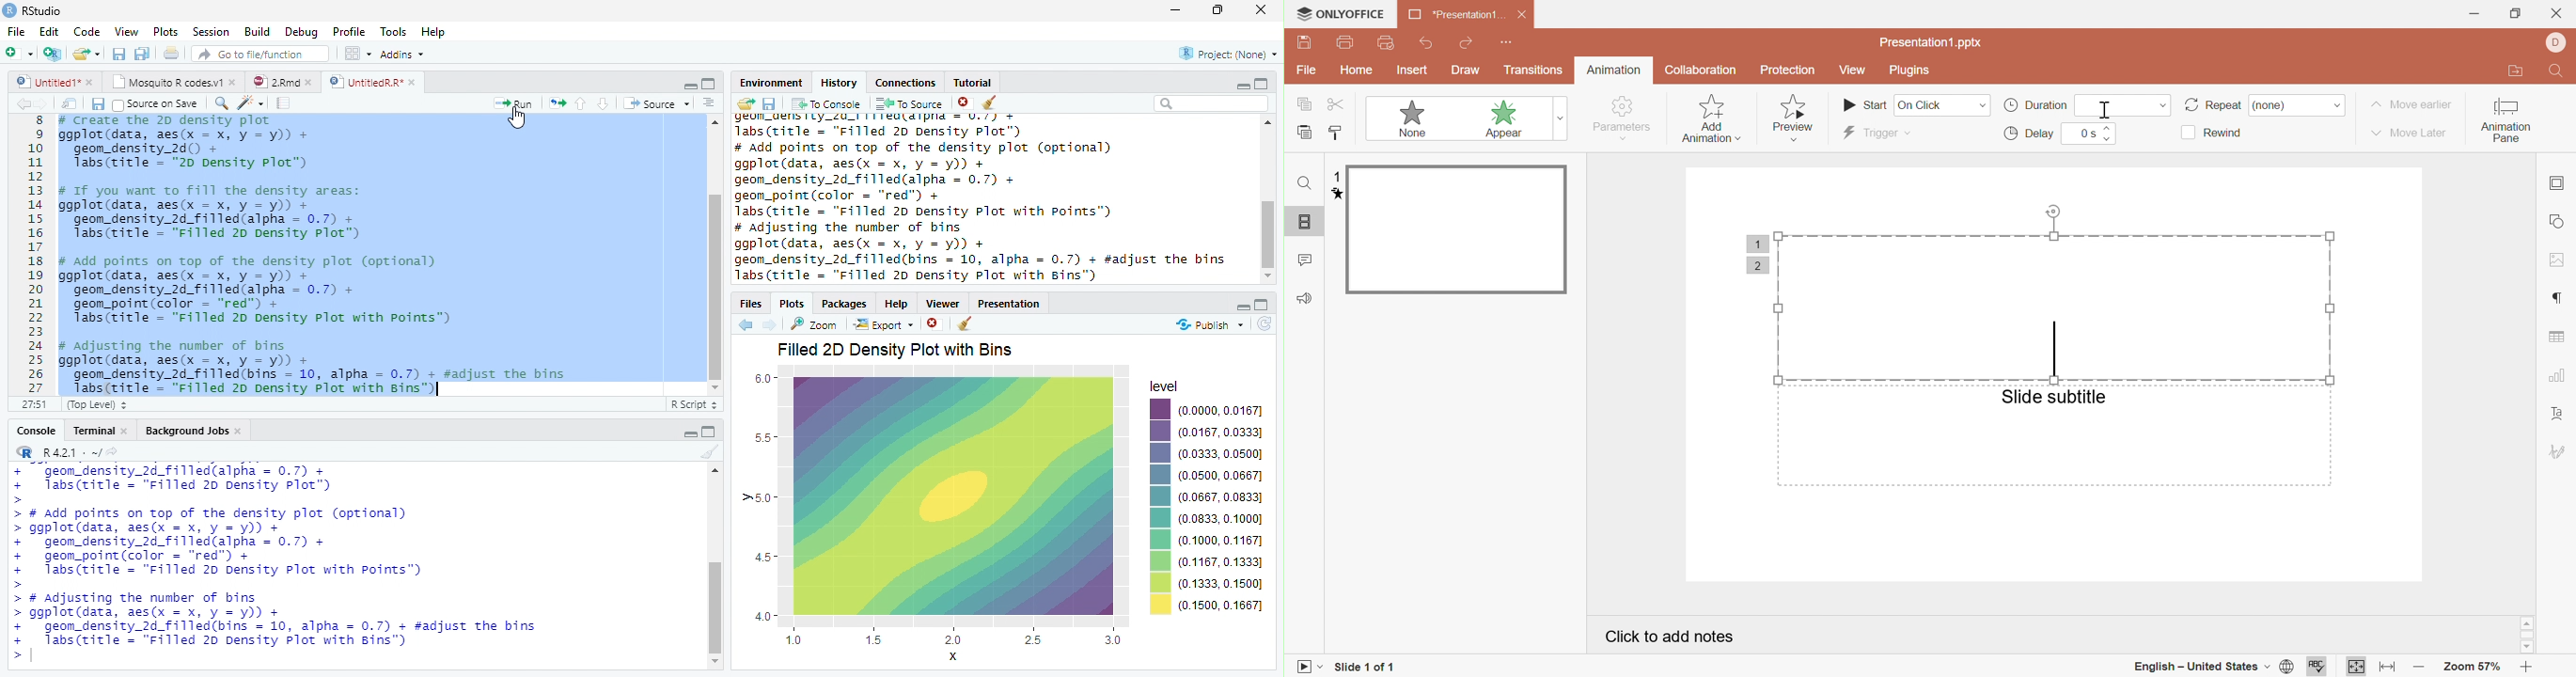  What do you see at coordinates (1341, 13) in the screenshot?
I see `ONLYOFFICE` at bounding box center [1341, 13].